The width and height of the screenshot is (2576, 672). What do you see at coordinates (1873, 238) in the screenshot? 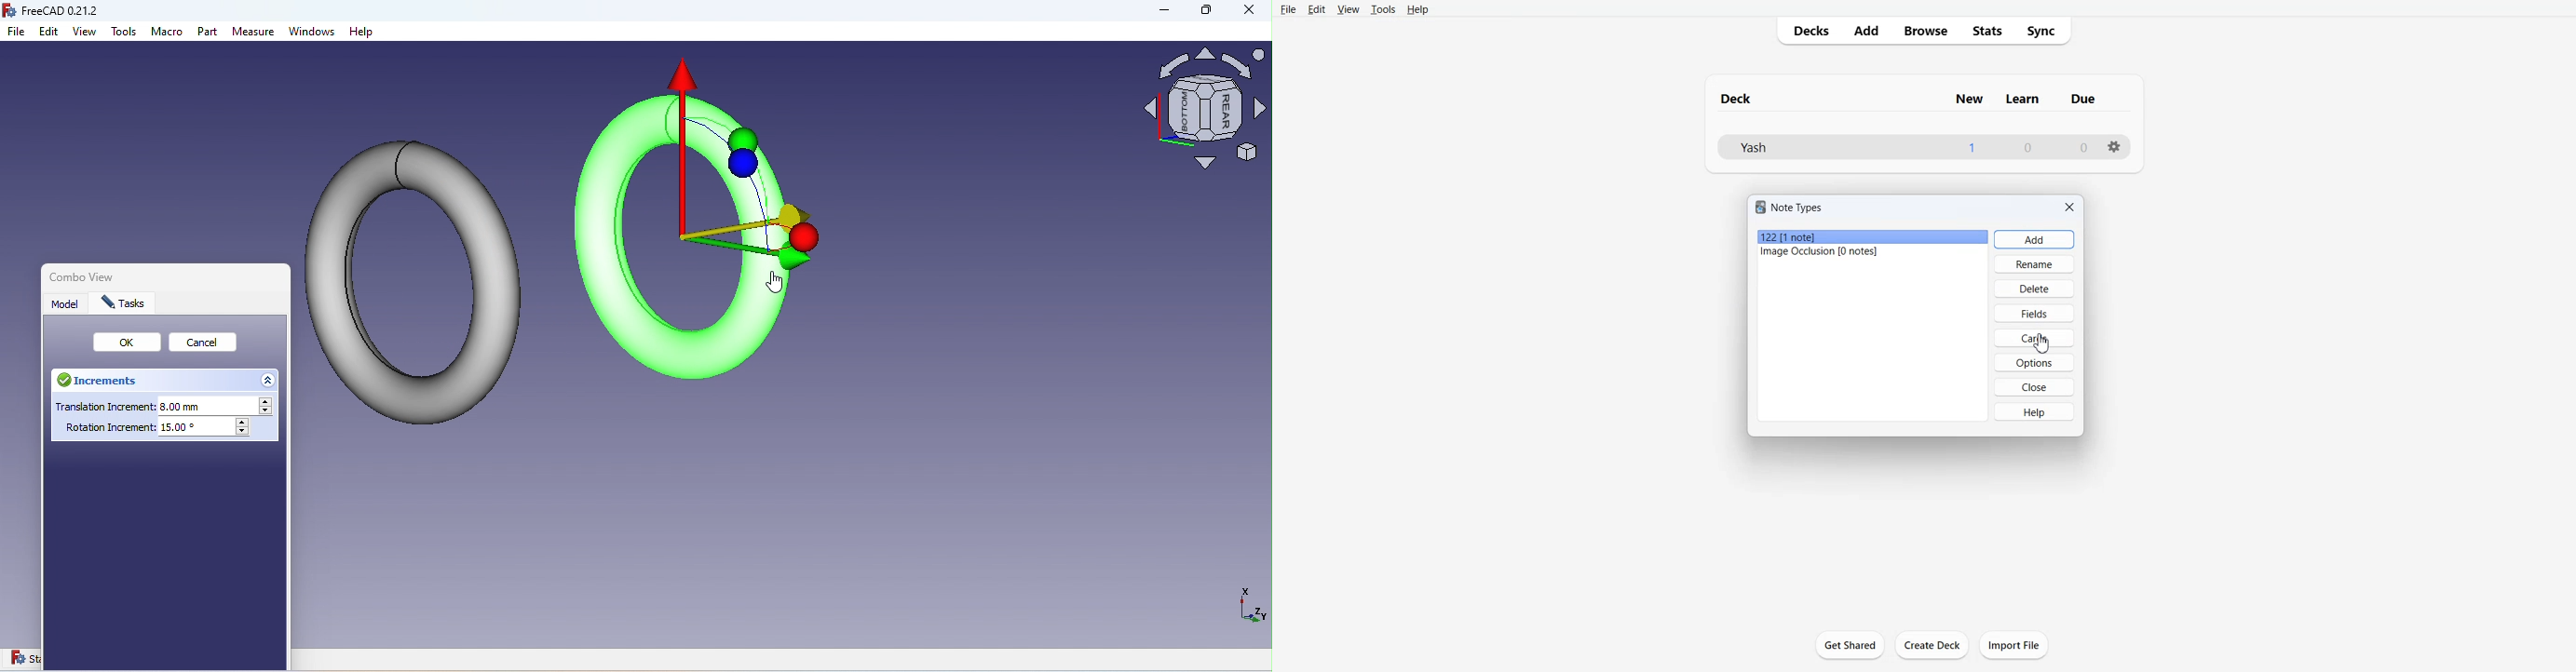
I see `122 Note` at bounding box center [1873, 238].